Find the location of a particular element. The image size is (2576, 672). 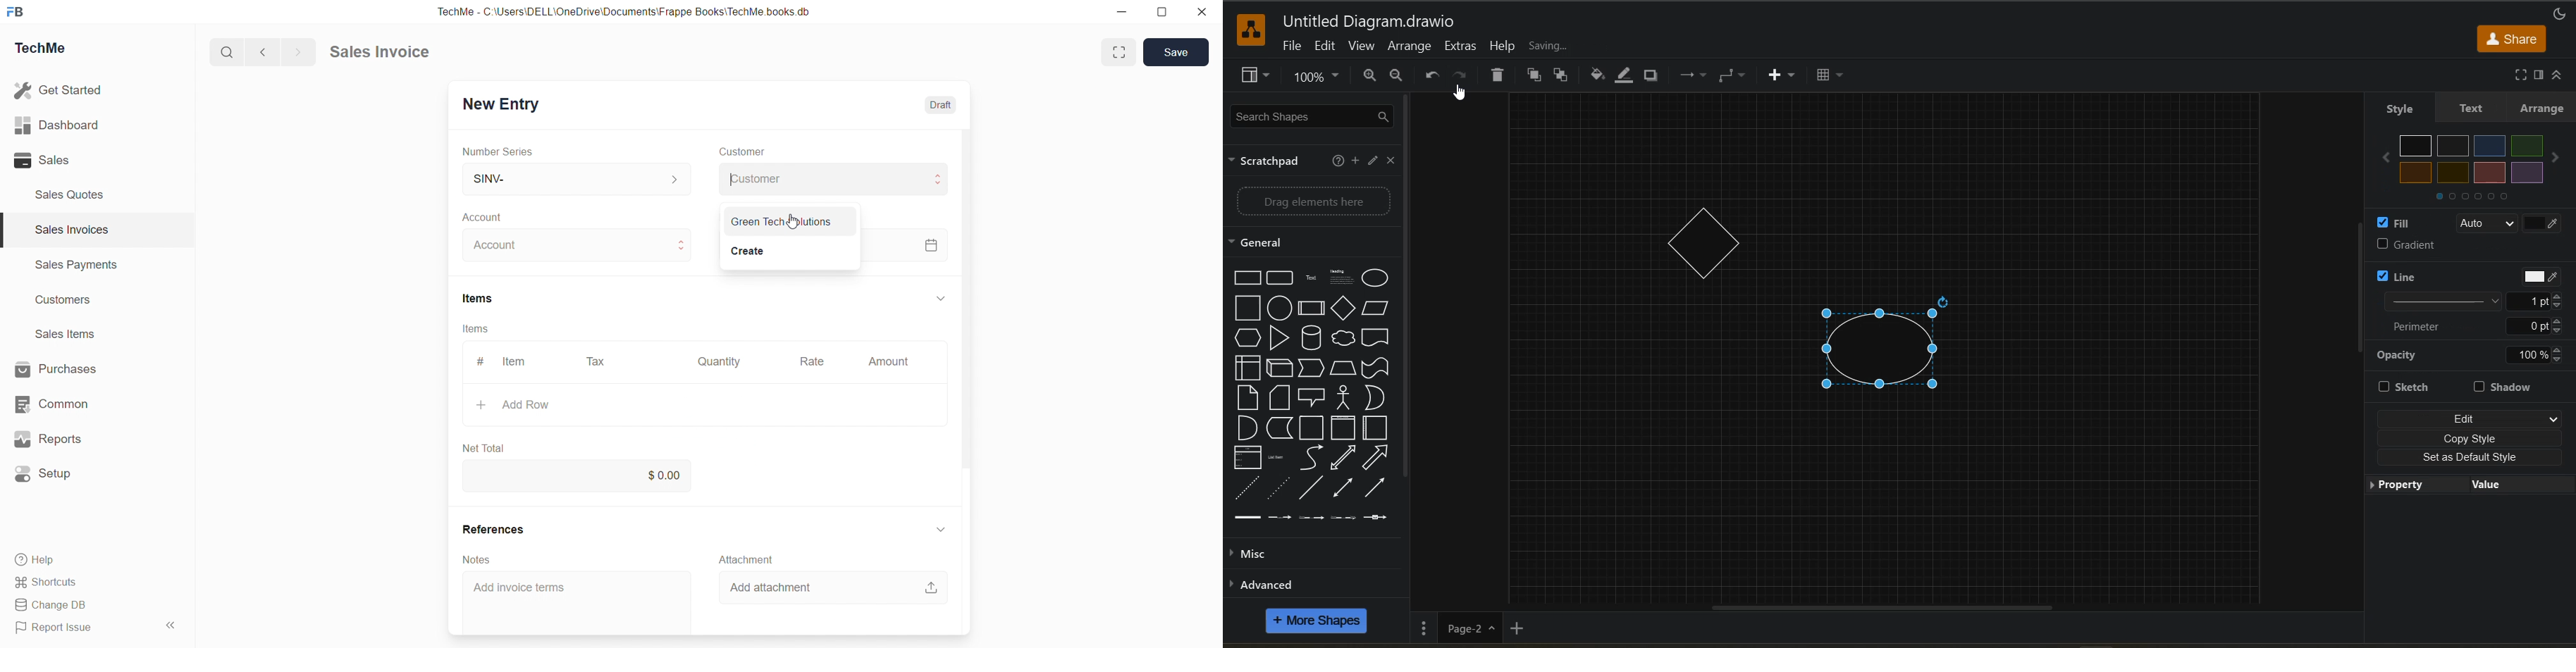

Customer  is located at coordinates (835, 179).